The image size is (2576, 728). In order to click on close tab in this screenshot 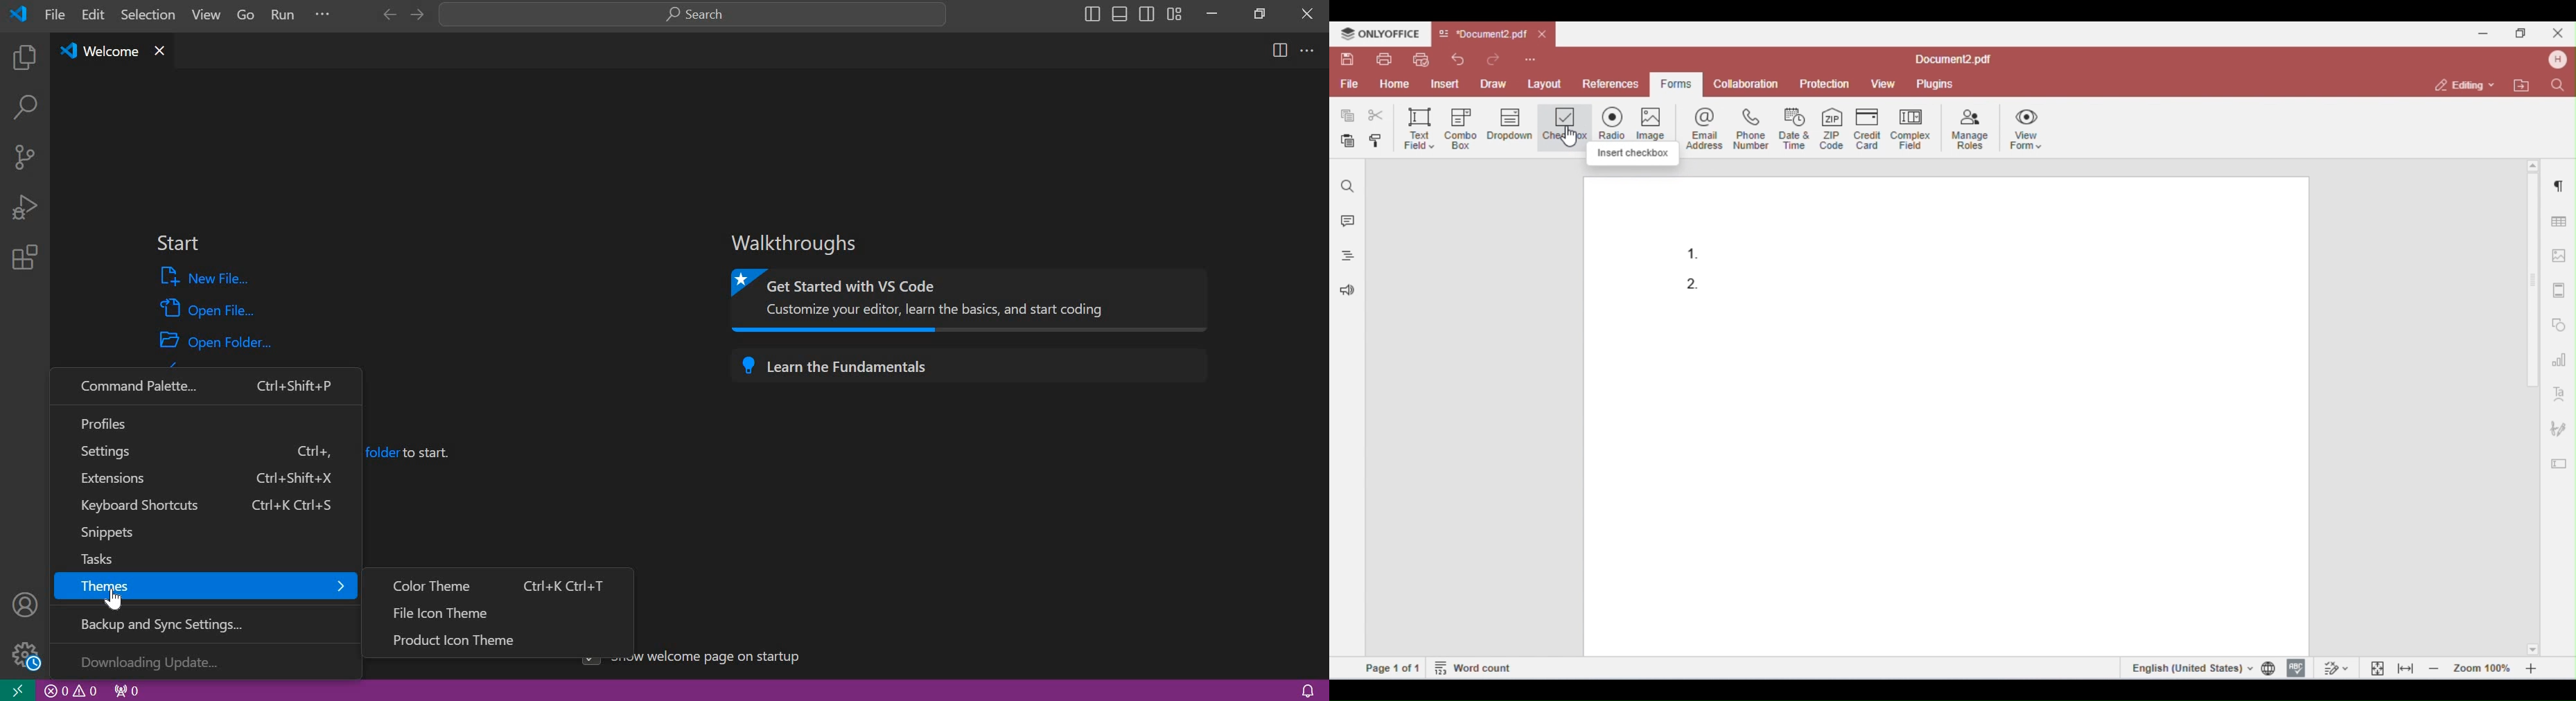, I will do `click(159, 50)`.